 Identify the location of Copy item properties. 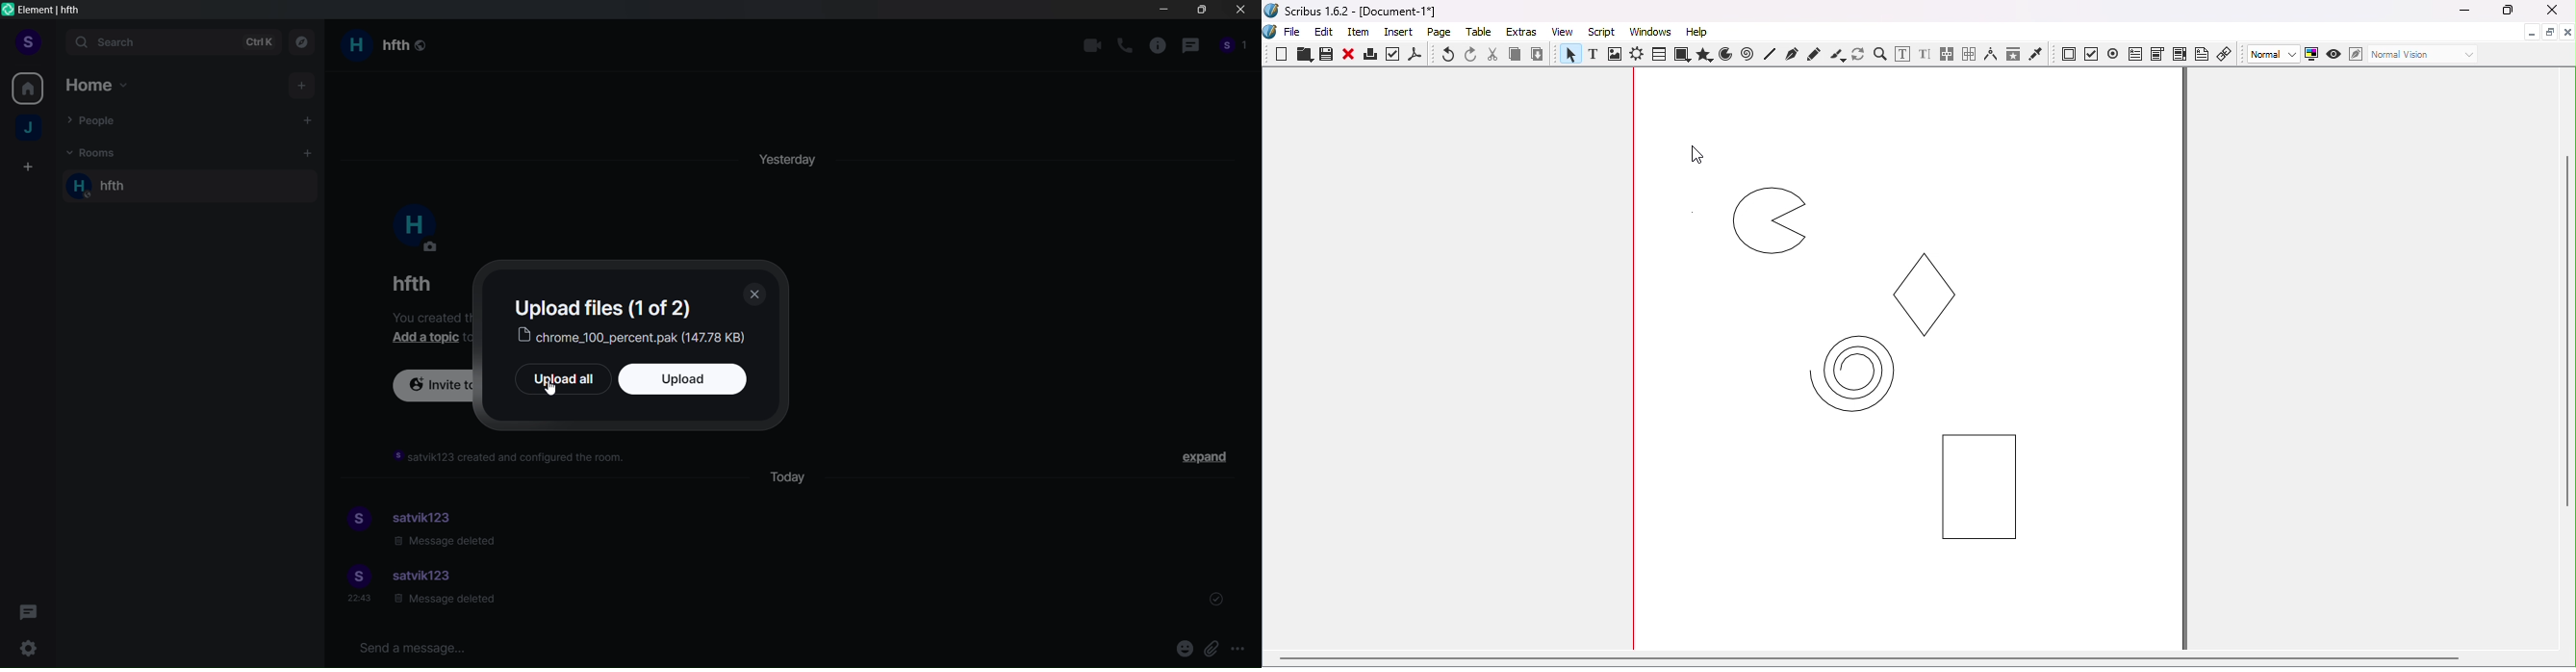
(2012, 54).